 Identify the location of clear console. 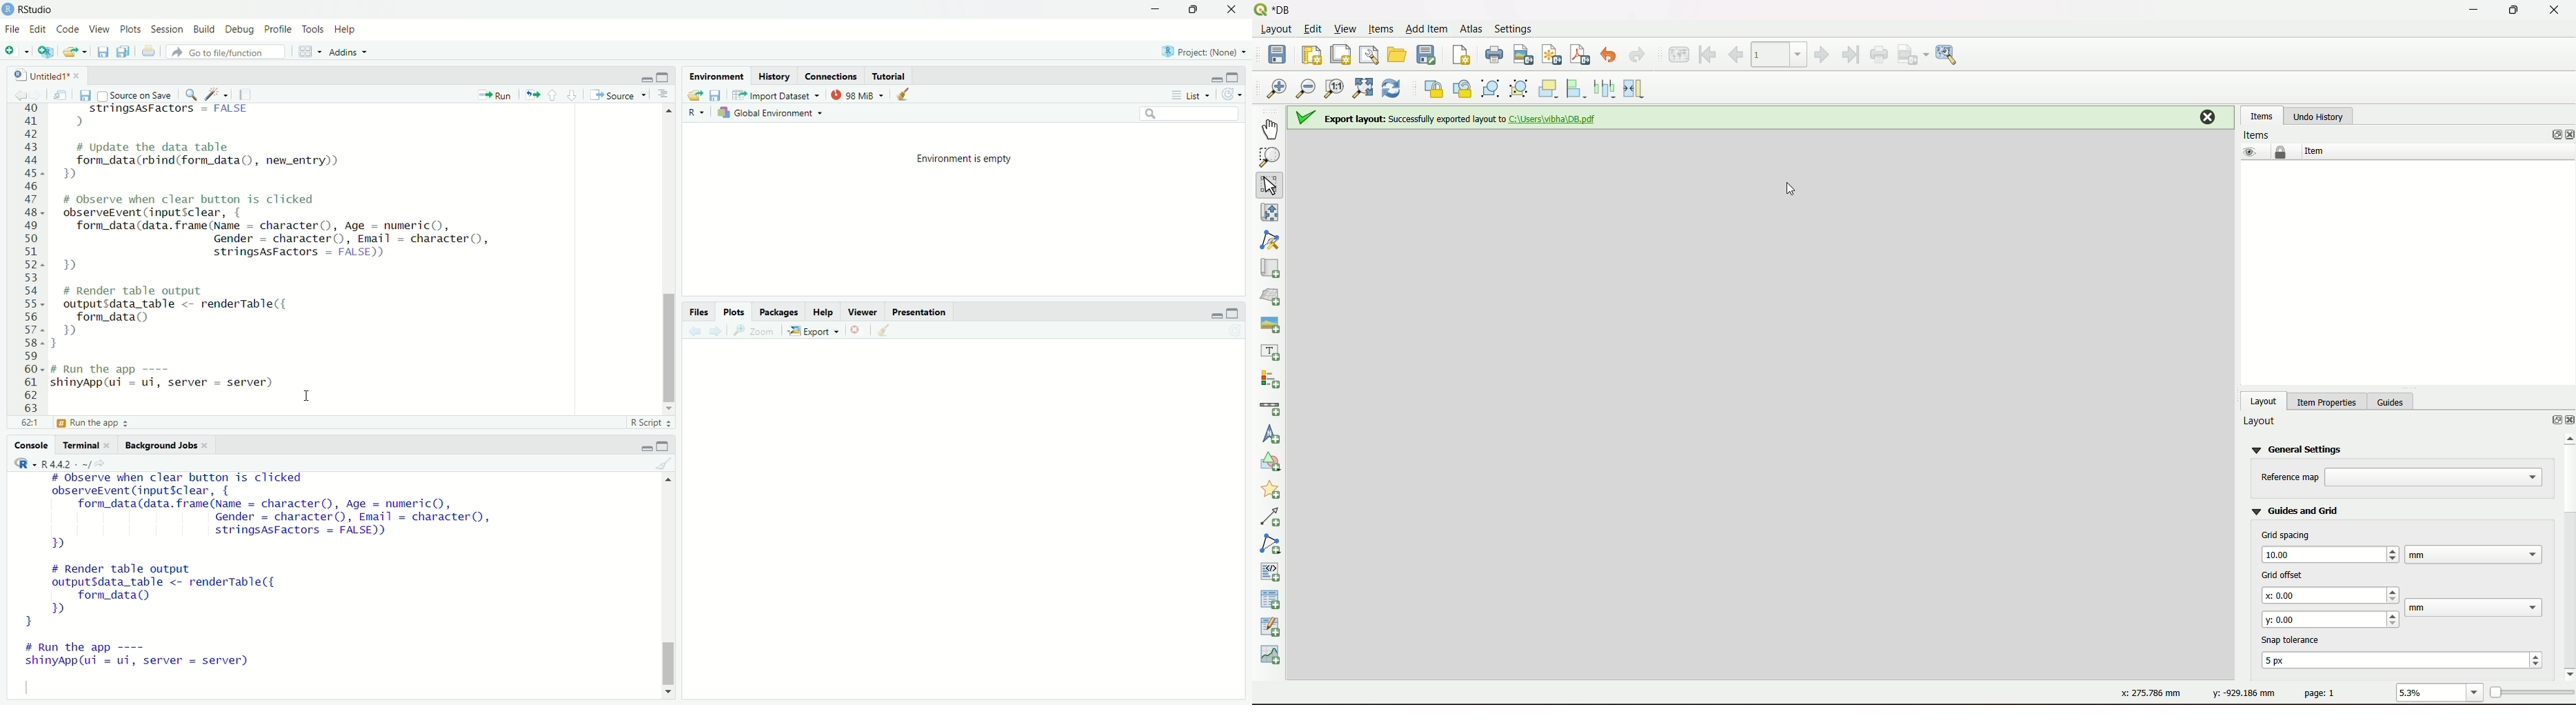
(667, 463).